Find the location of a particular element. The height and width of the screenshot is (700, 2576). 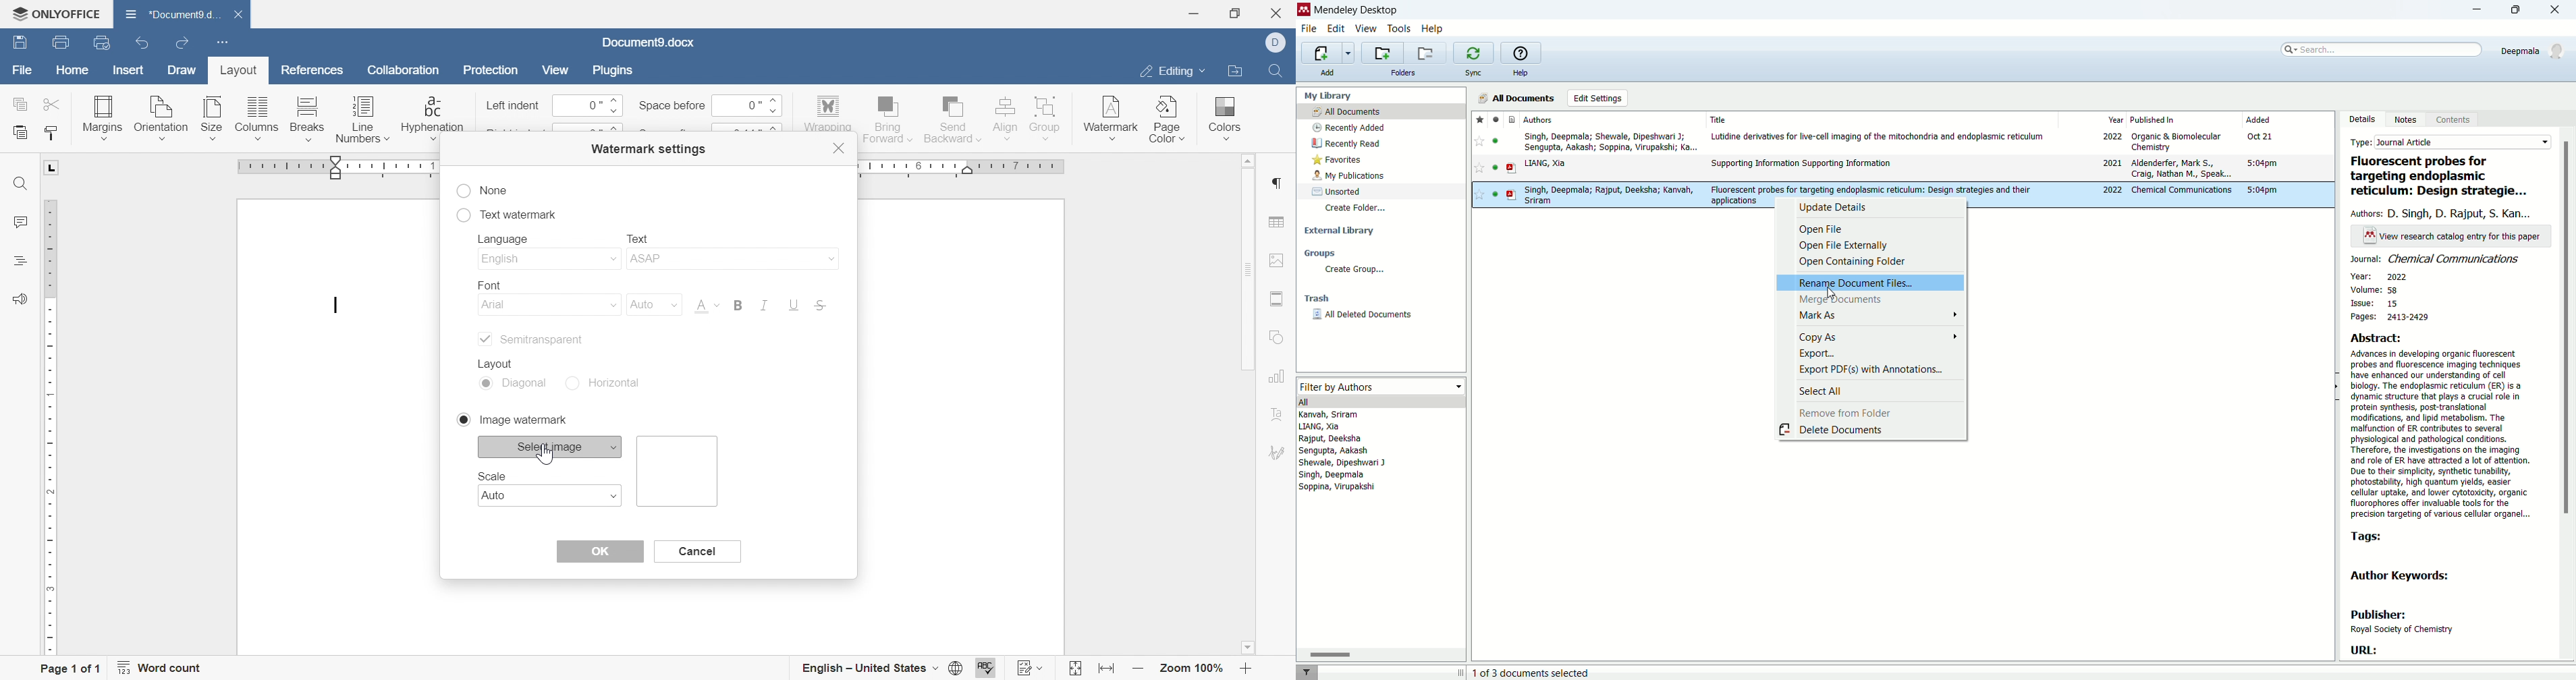

recently added is located at coordinates (1350, 127).